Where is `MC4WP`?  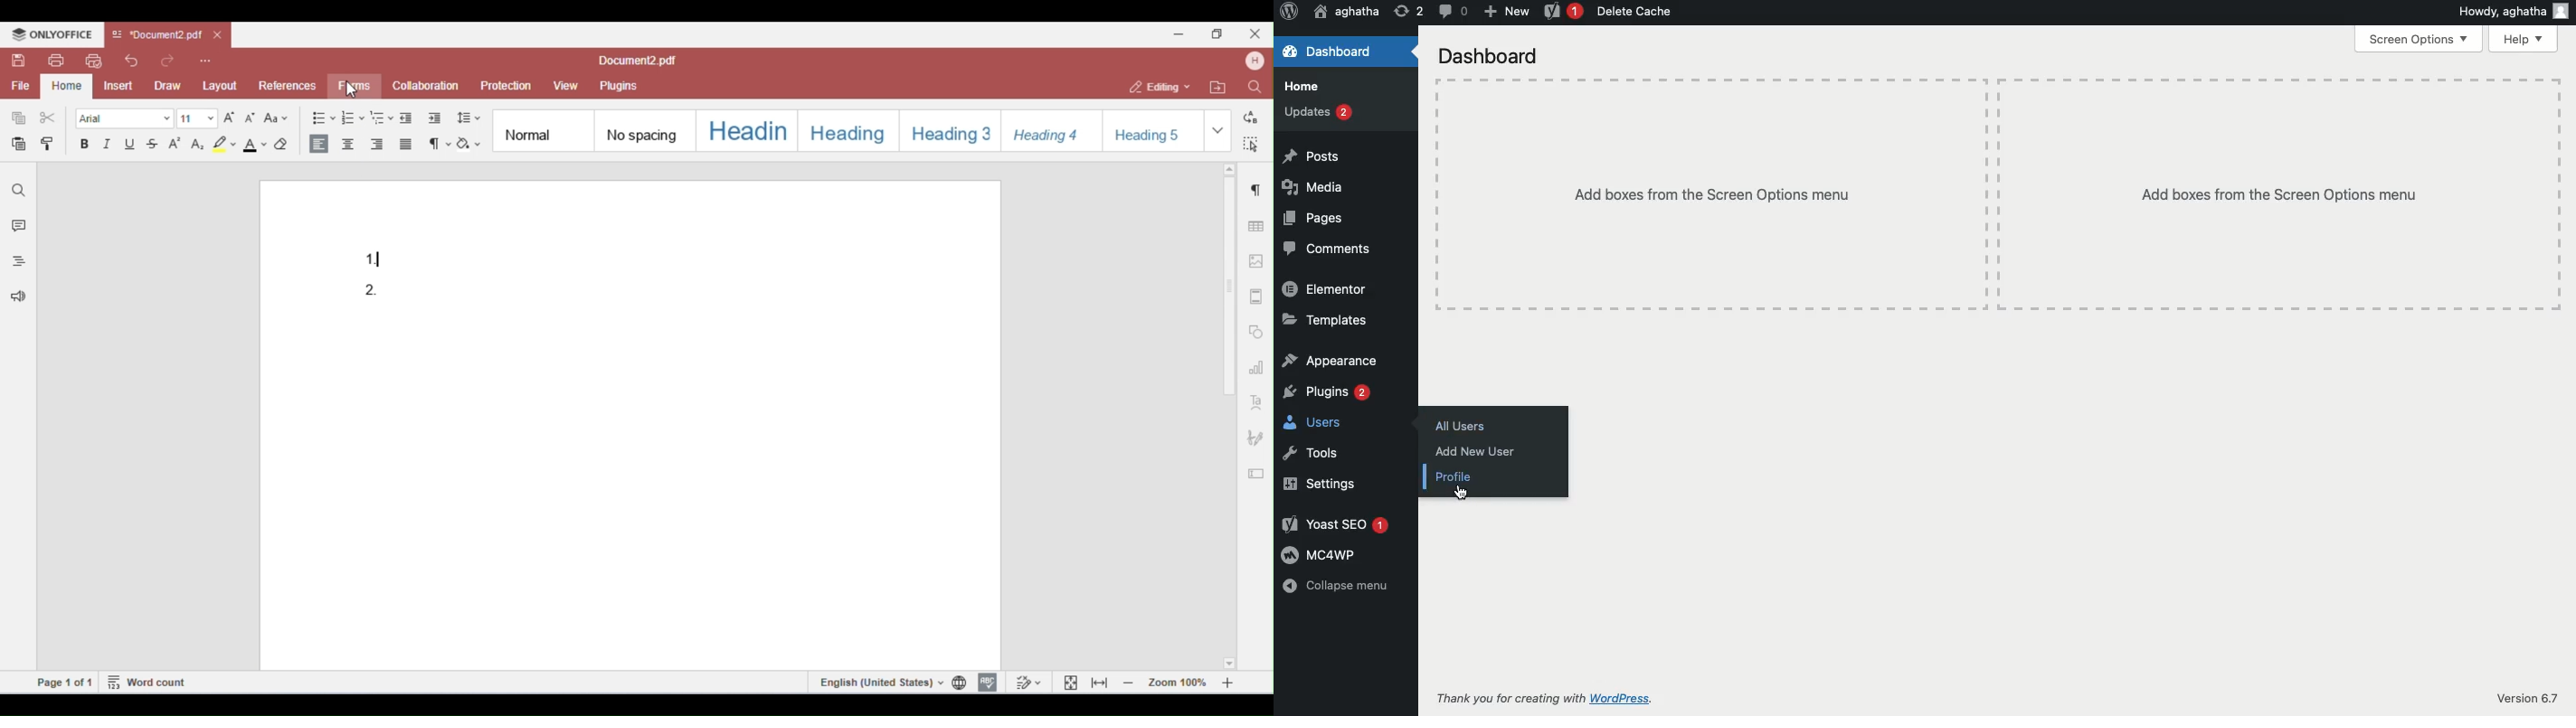 MC4WP is located at coordinates (1320, 555).